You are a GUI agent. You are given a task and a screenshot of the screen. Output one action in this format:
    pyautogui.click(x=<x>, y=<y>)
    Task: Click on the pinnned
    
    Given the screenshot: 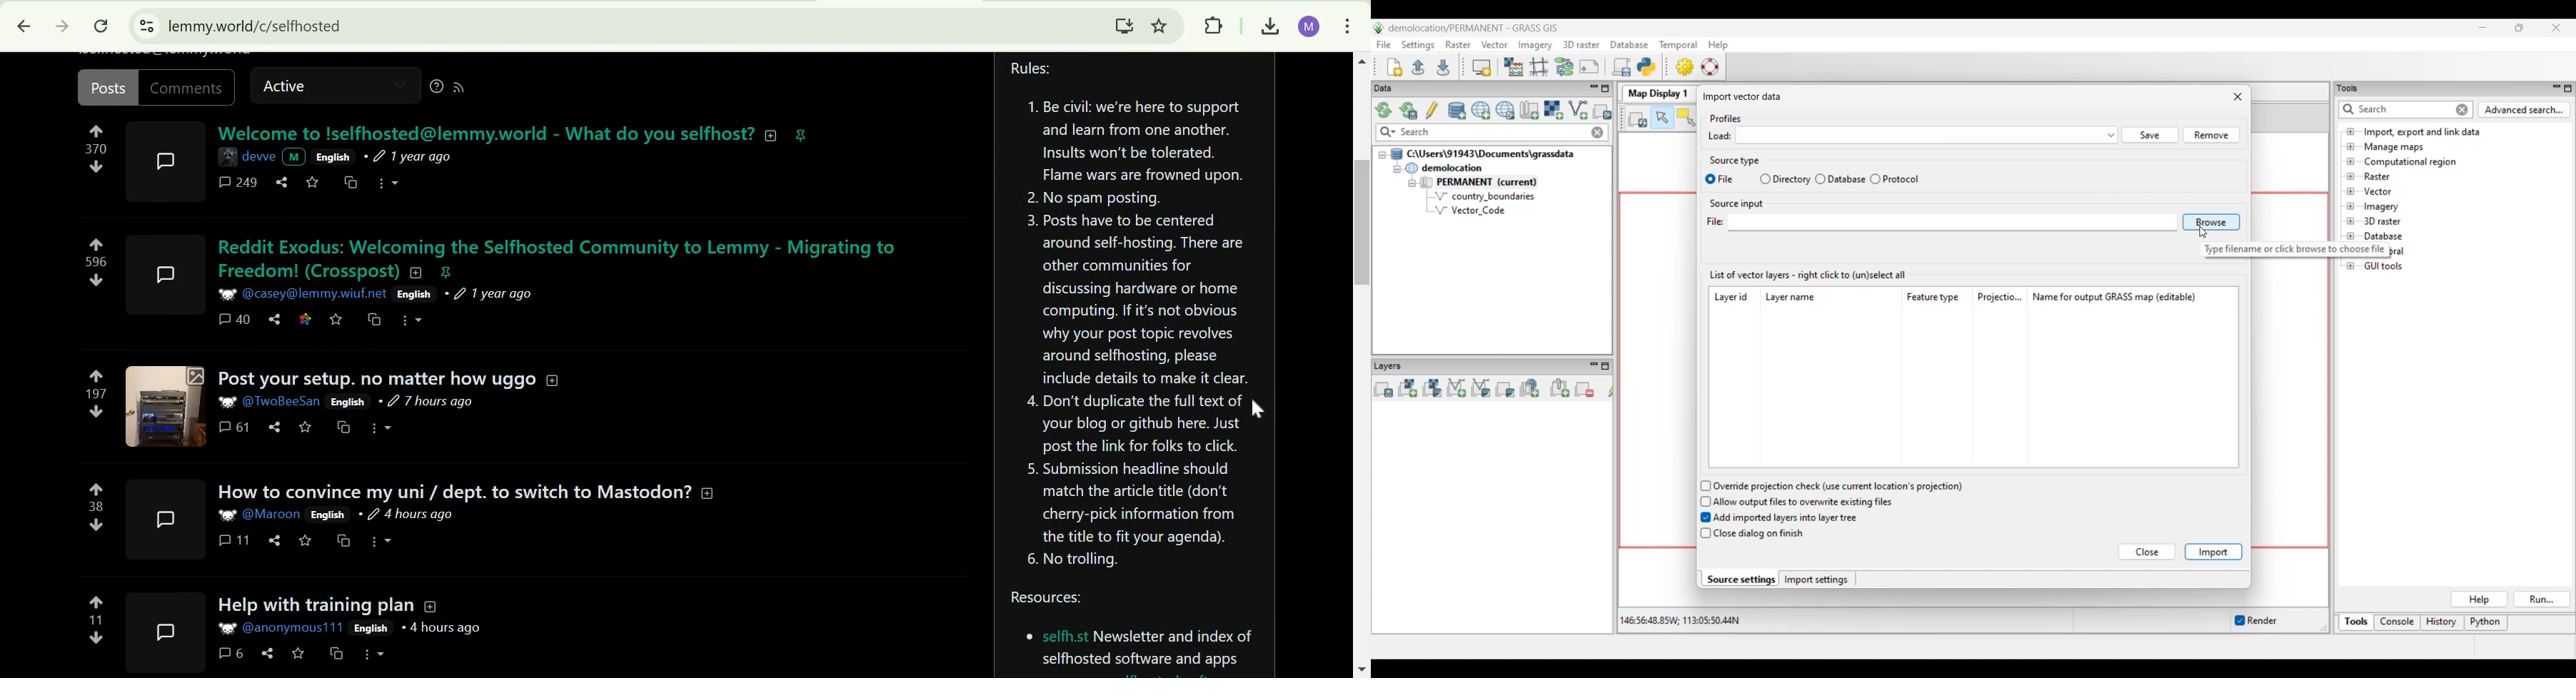 What is the action you would take?
    pyautogui.click(x=801, y=135)
    